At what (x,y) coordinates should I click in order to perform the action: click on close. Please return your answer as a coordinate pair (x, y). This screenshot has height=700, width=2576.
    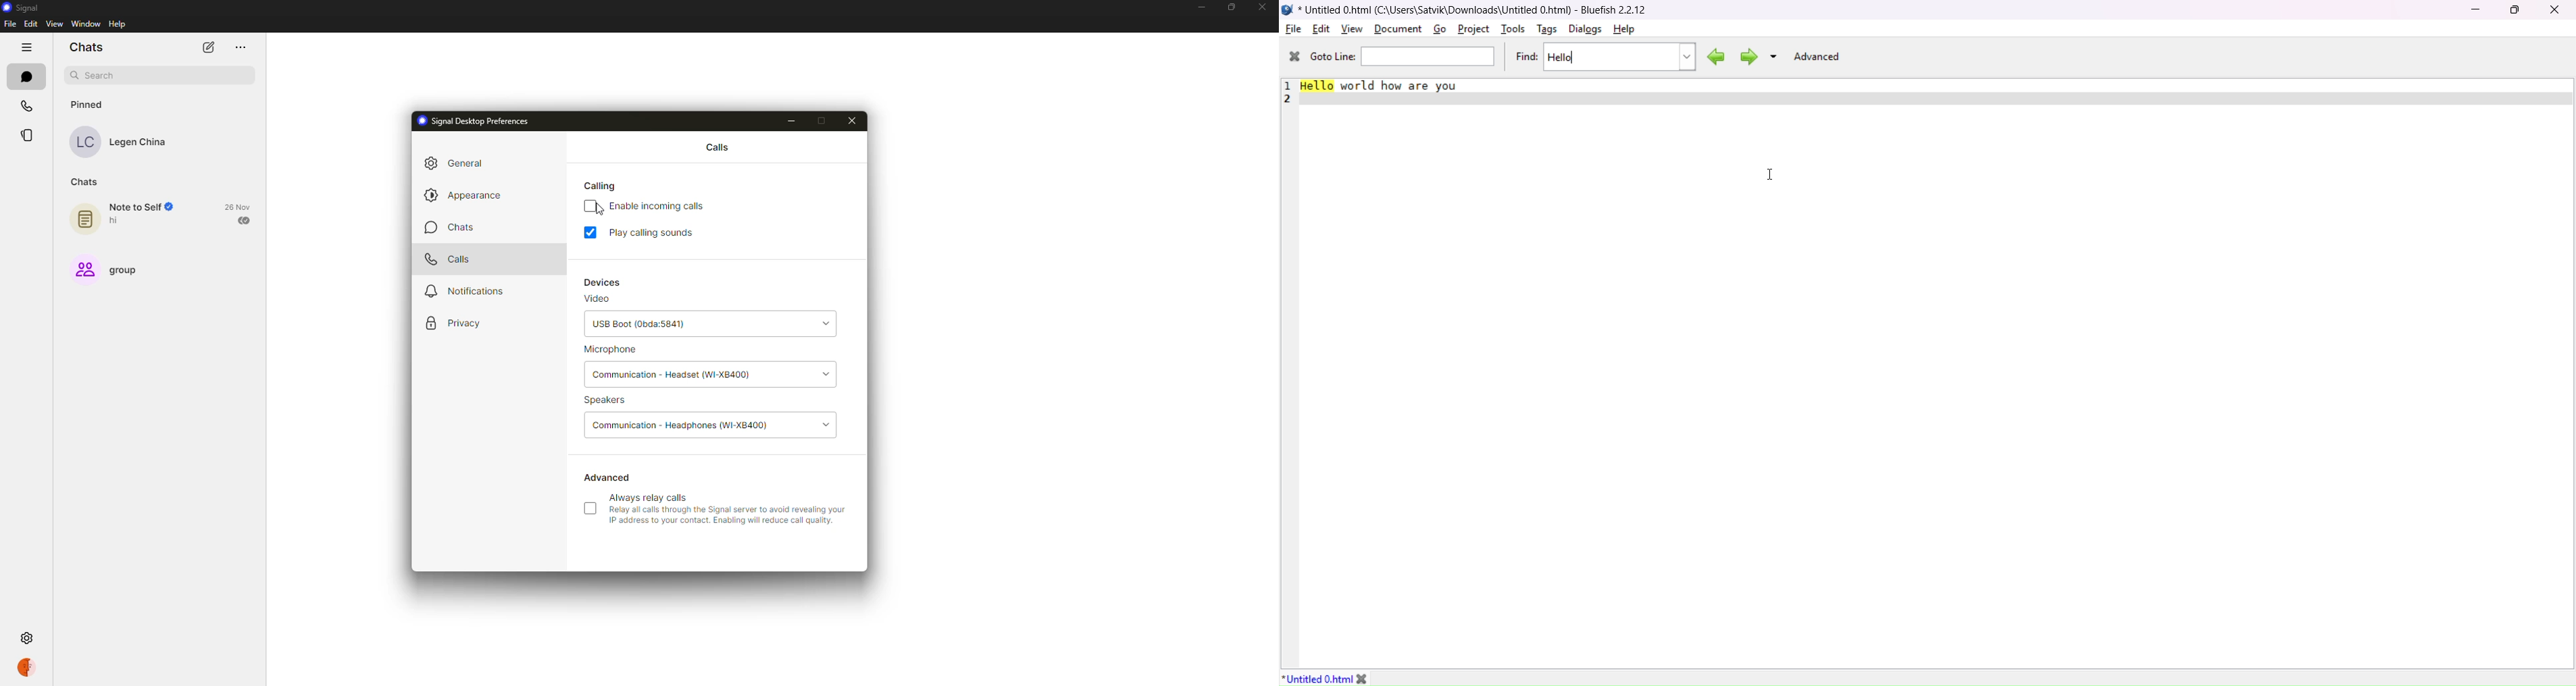
    Looking at the image, I should click on (2554, 10).